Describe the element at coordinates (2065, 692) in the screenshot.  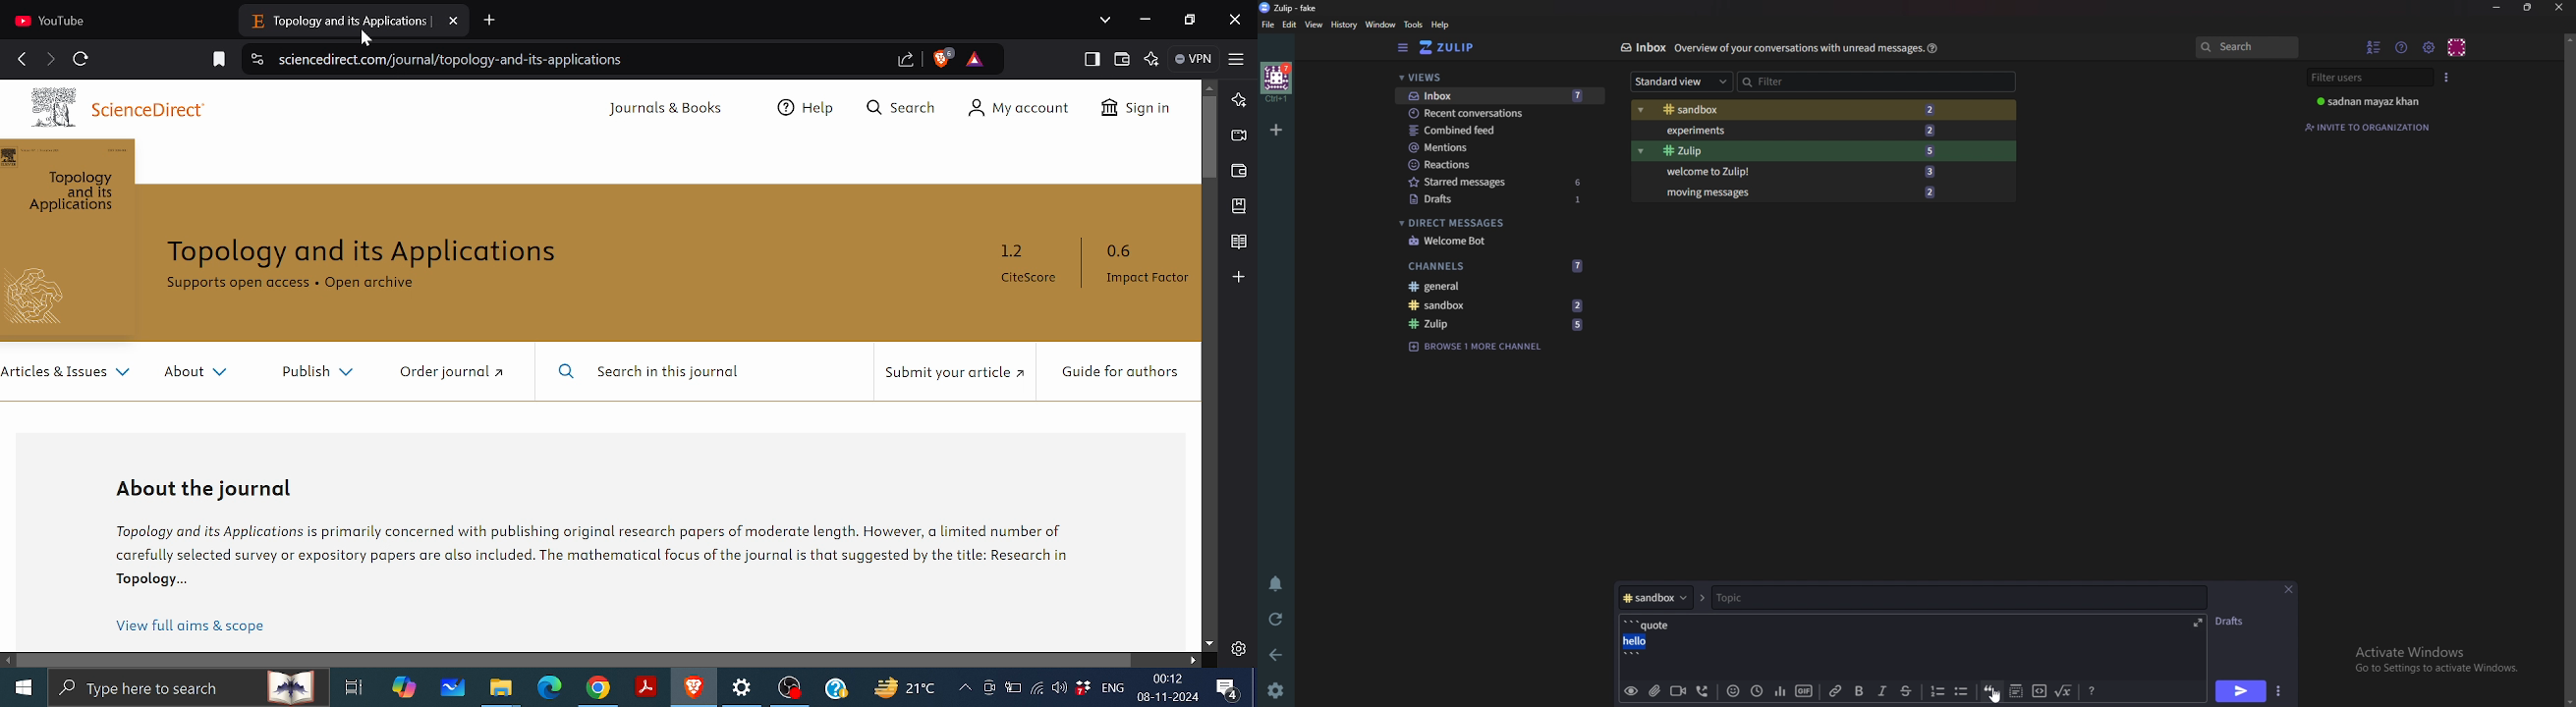
I see `Math` at that location.